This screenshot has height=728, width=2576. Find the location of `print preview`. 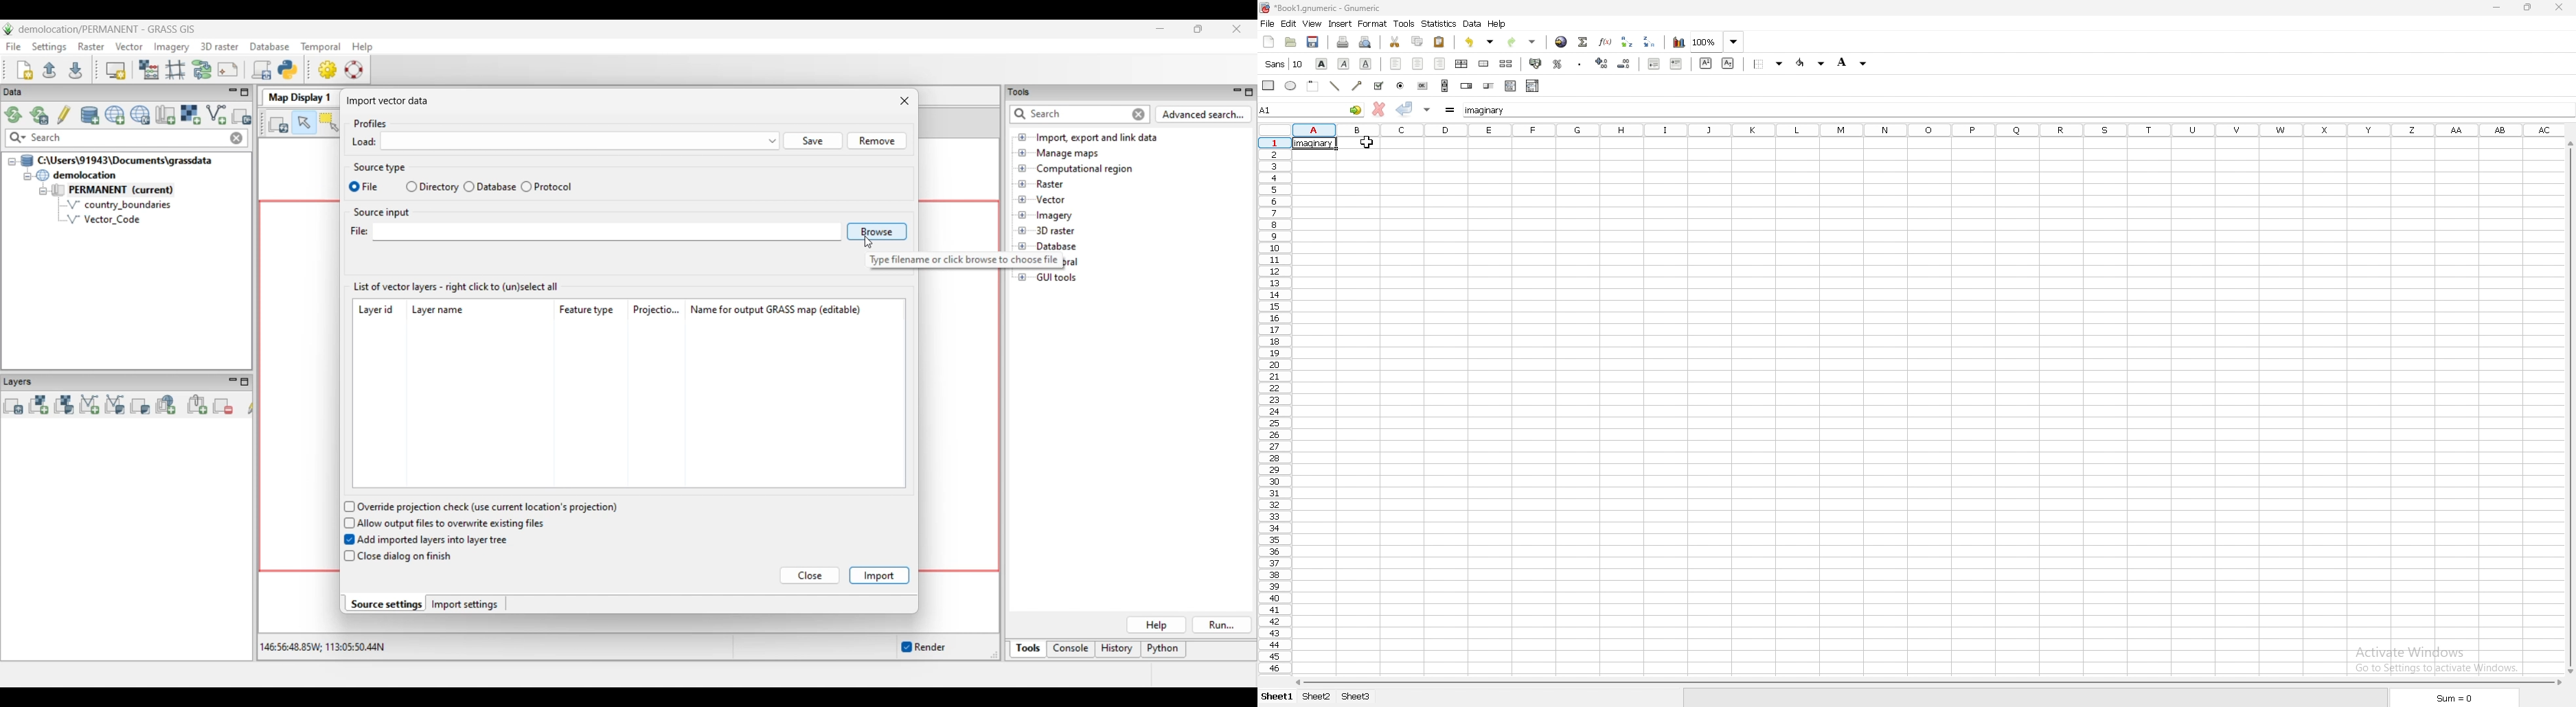

print preview is located at coordinates (1365, 42).